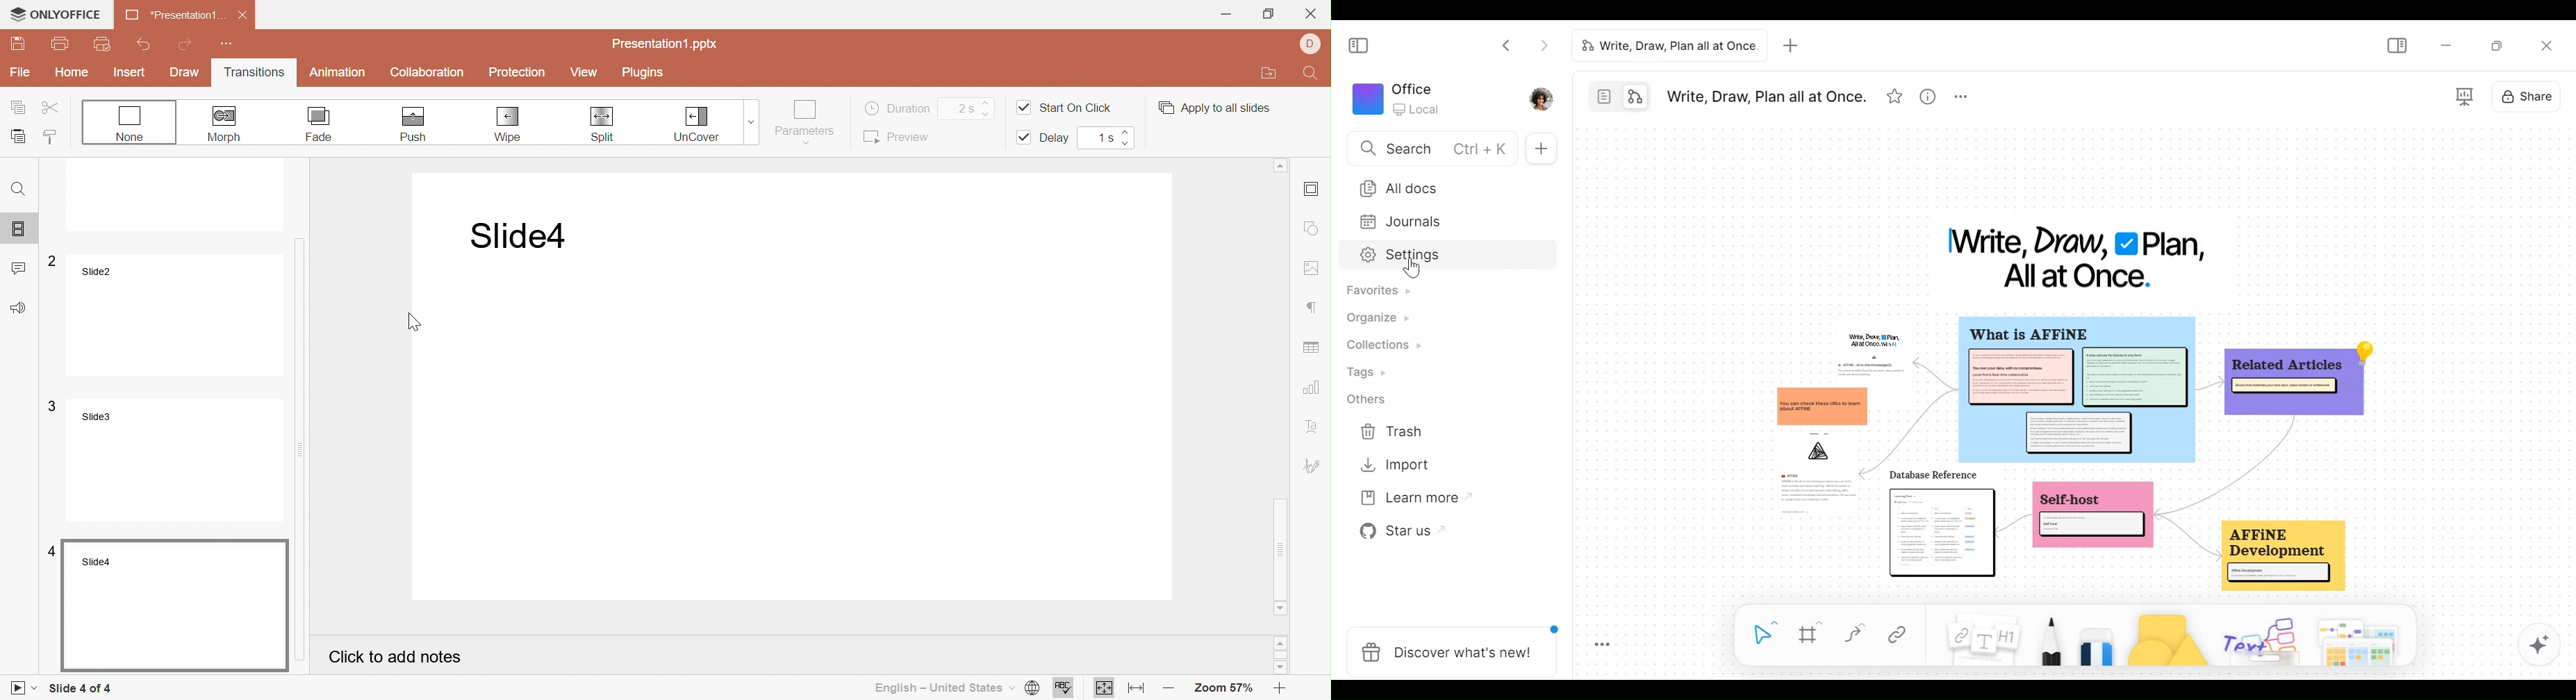  I want to click on Scroll down, so click(1284, 670).